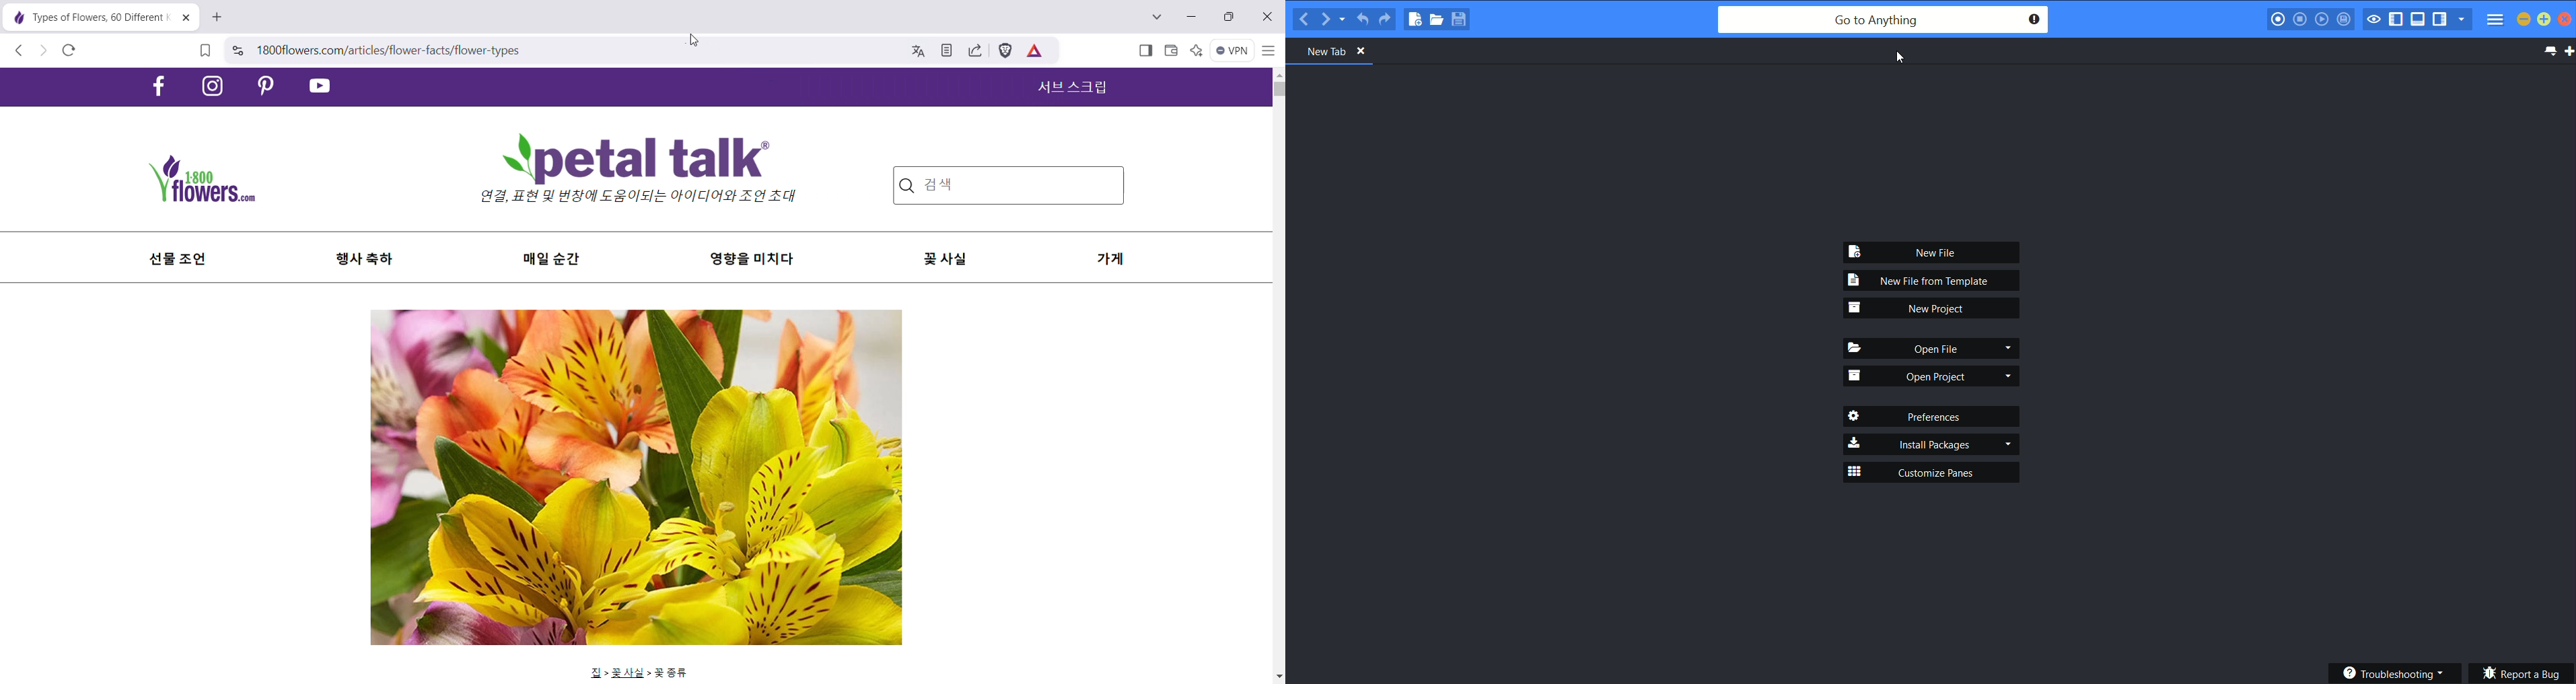 This screenshot has height=700, width=2576. I want to click on save, so click(1462, 19).